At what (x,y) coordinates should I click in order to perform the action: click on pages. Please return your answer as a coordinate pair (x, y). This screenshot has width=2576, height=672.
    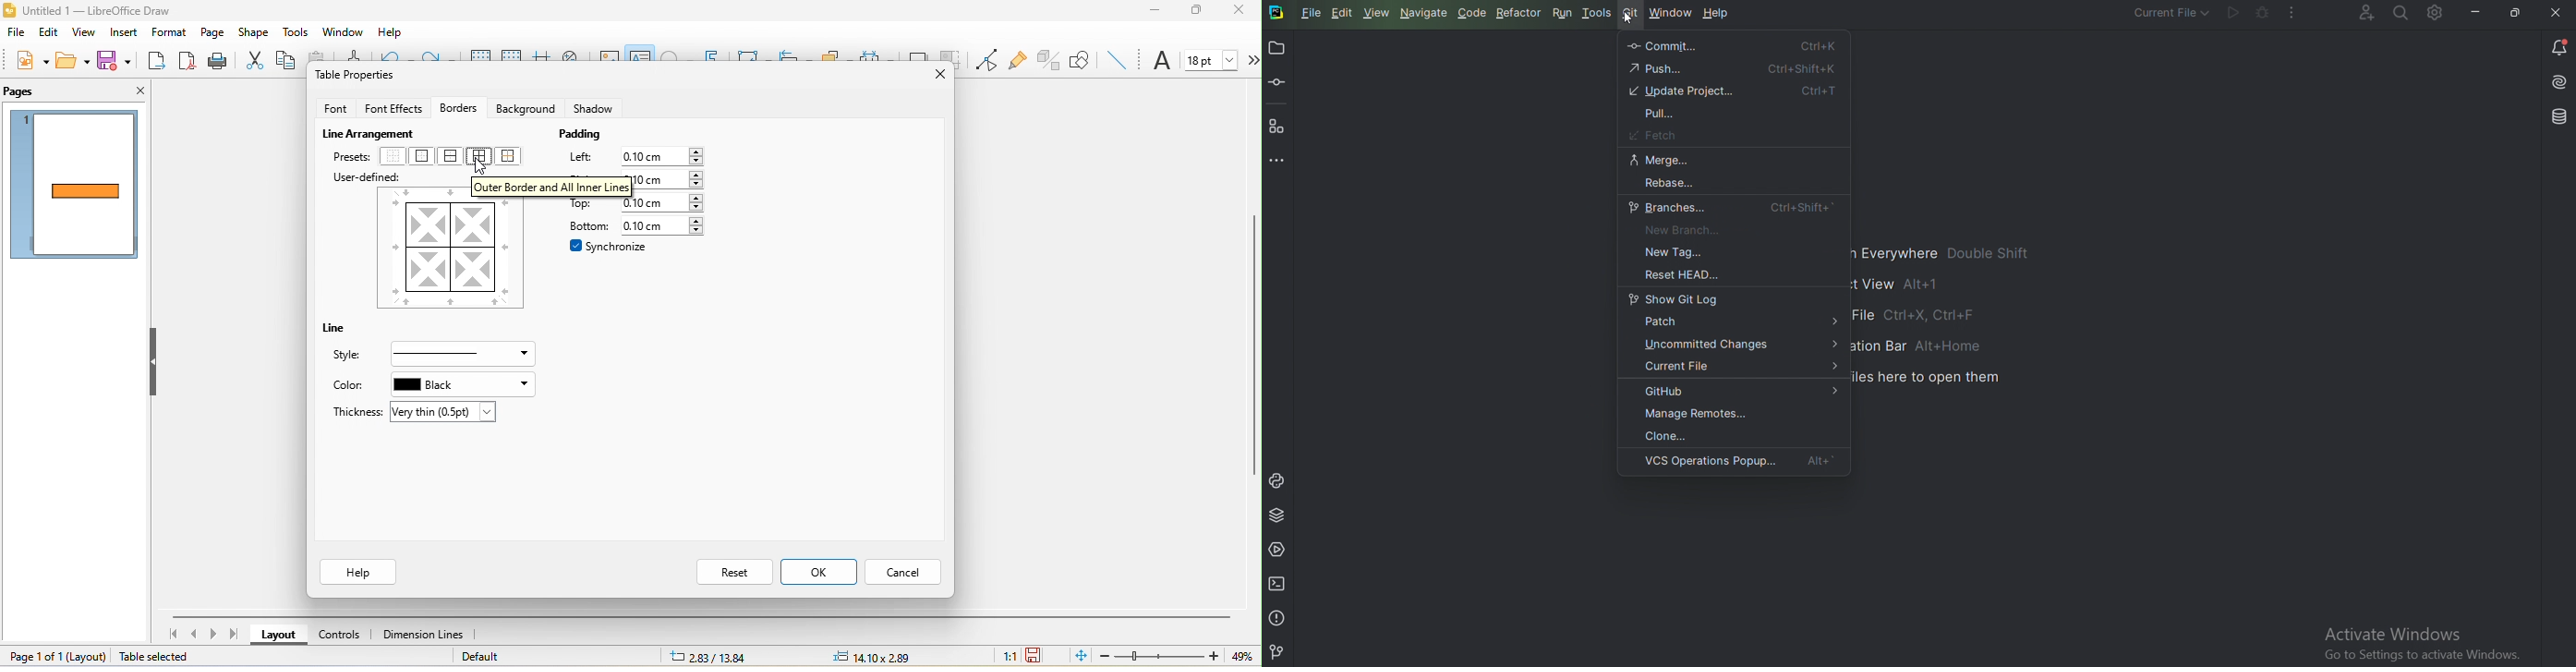
    Looking at the image, I should click on (22, 91).